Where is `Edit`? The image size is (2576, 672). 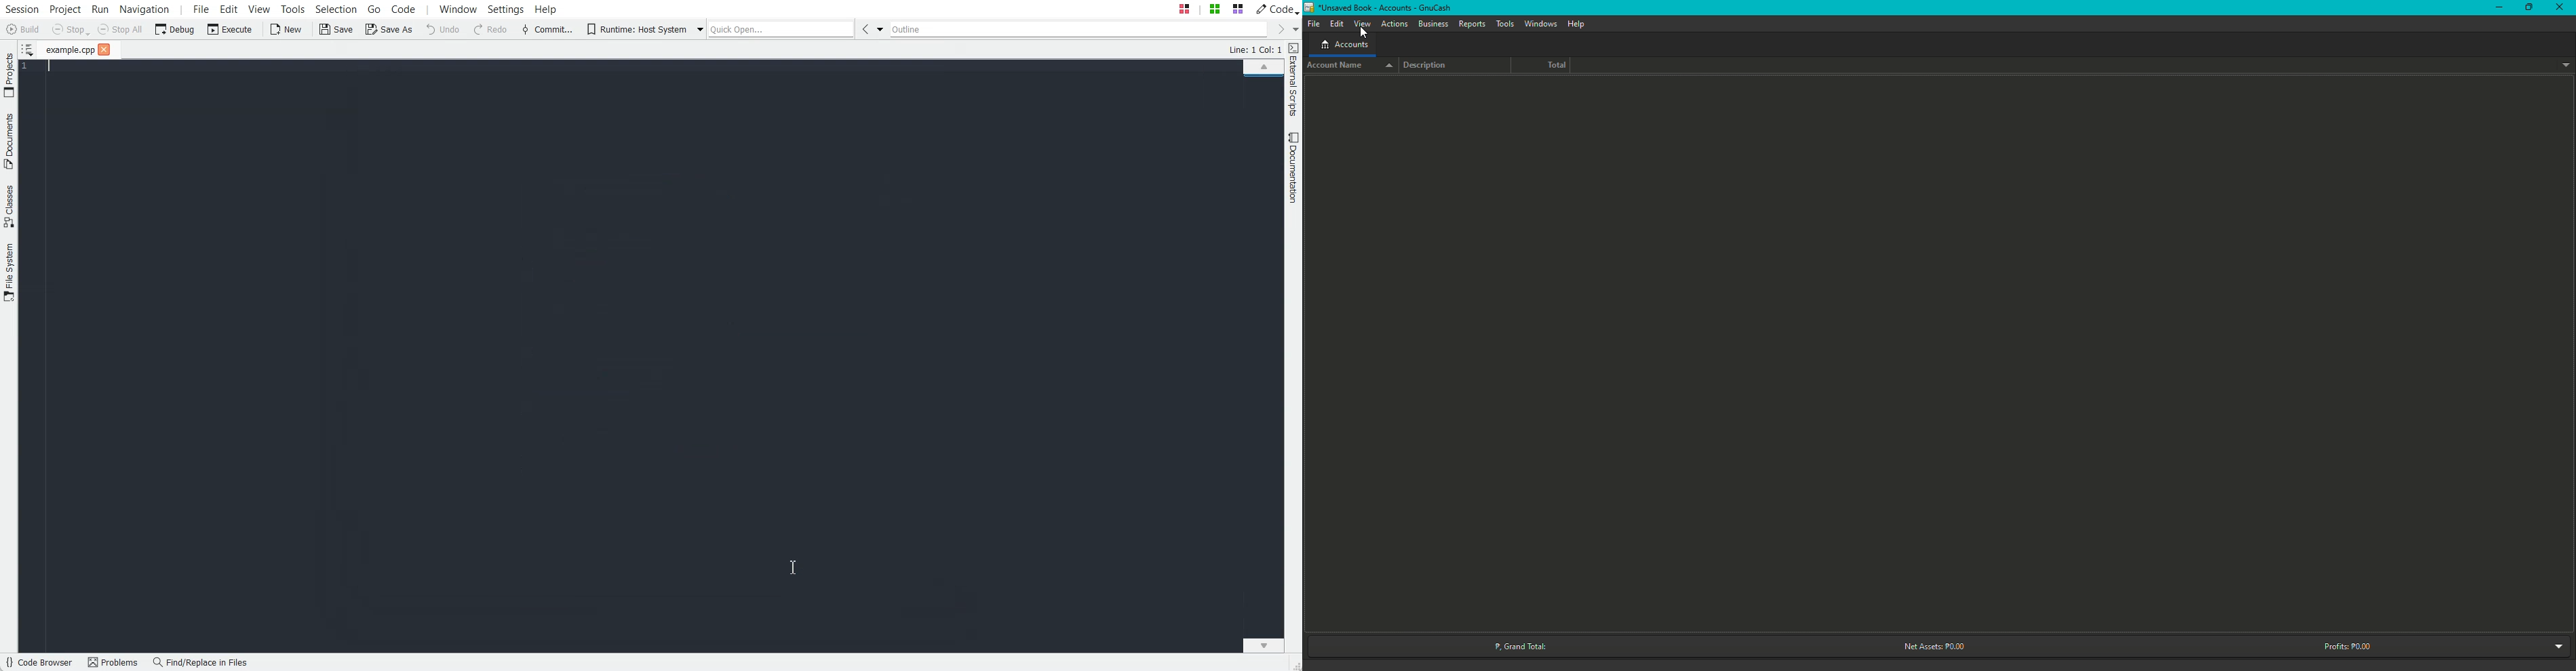 Edit is located at coordinates (1337, 23).